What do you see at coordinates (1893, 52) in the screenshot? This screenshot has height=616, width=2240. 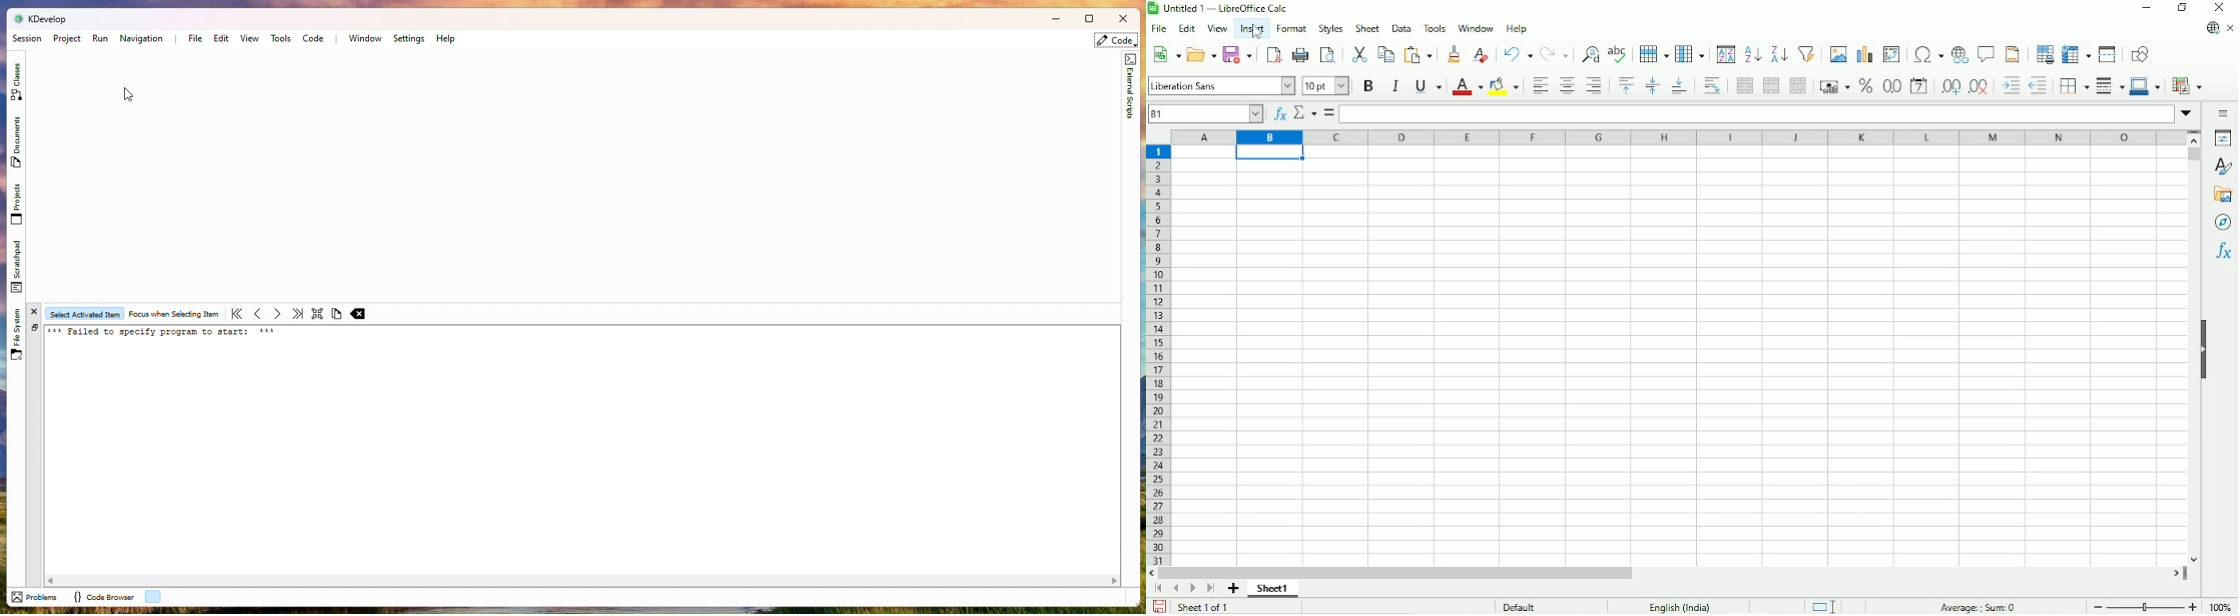 I see `Insert or edit pivot table` at bounding box center [1893, 52].